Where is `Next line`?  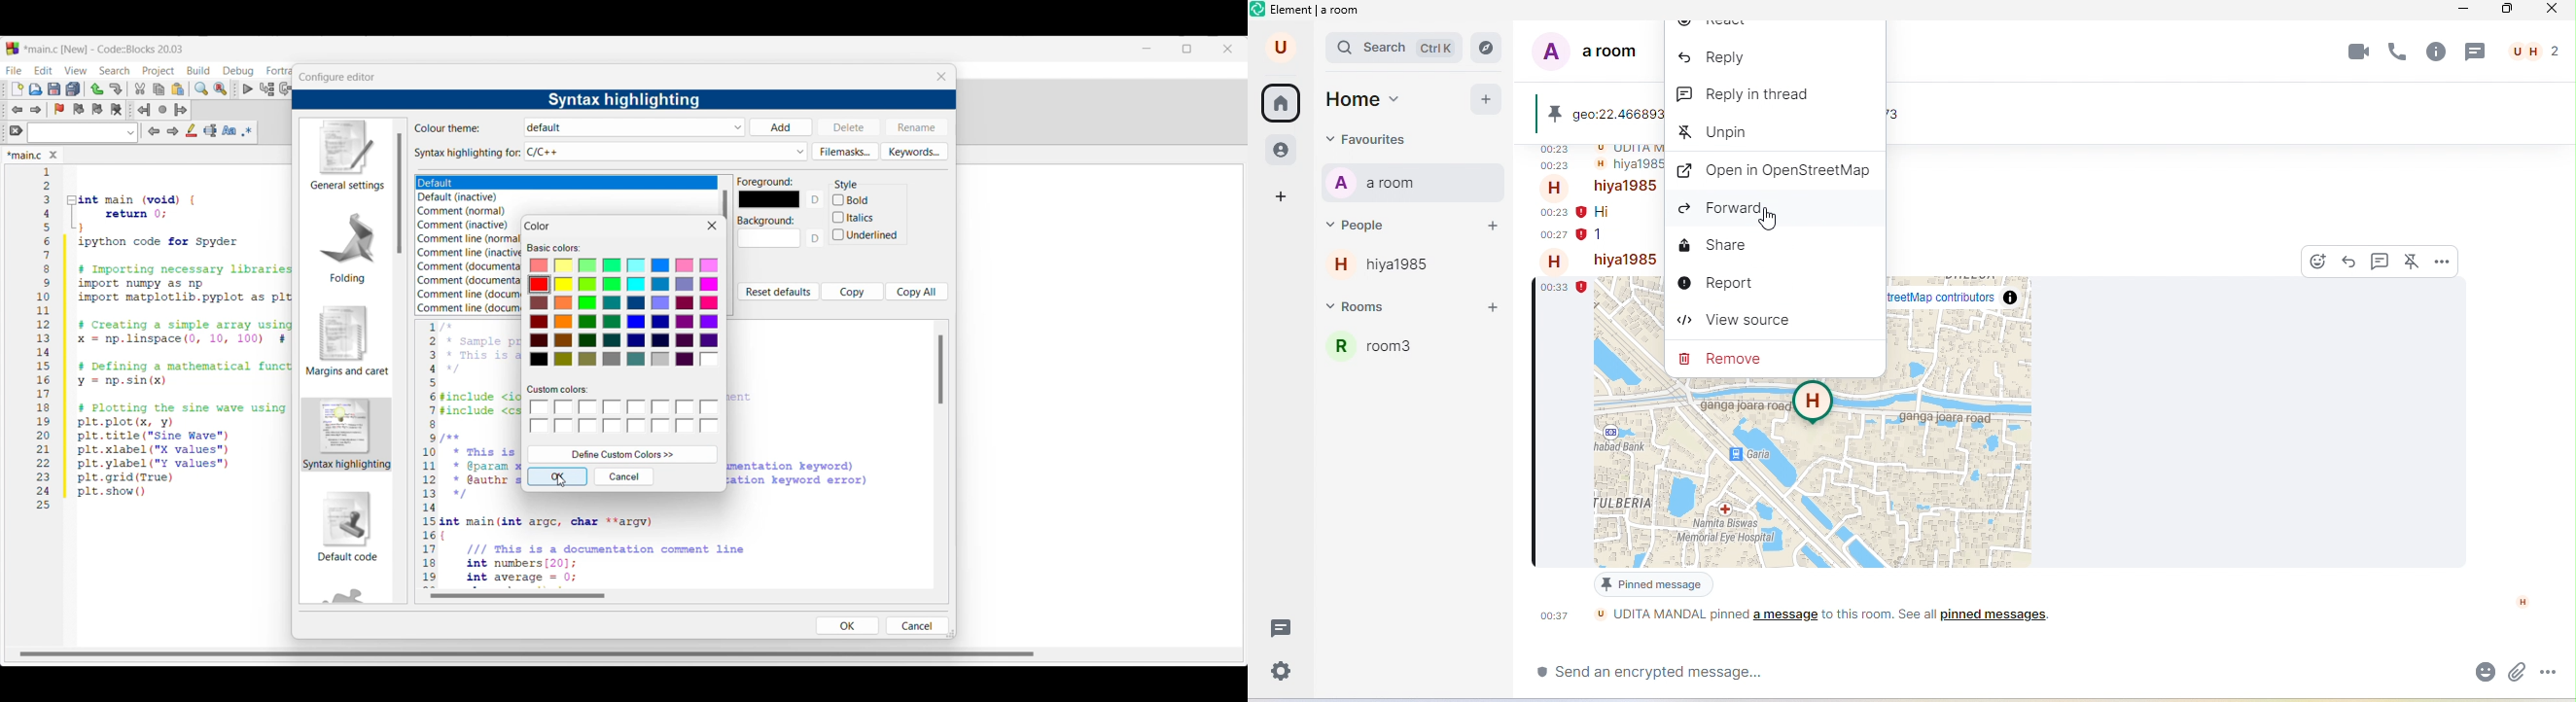
Next line is located at coordinates (287, 89).